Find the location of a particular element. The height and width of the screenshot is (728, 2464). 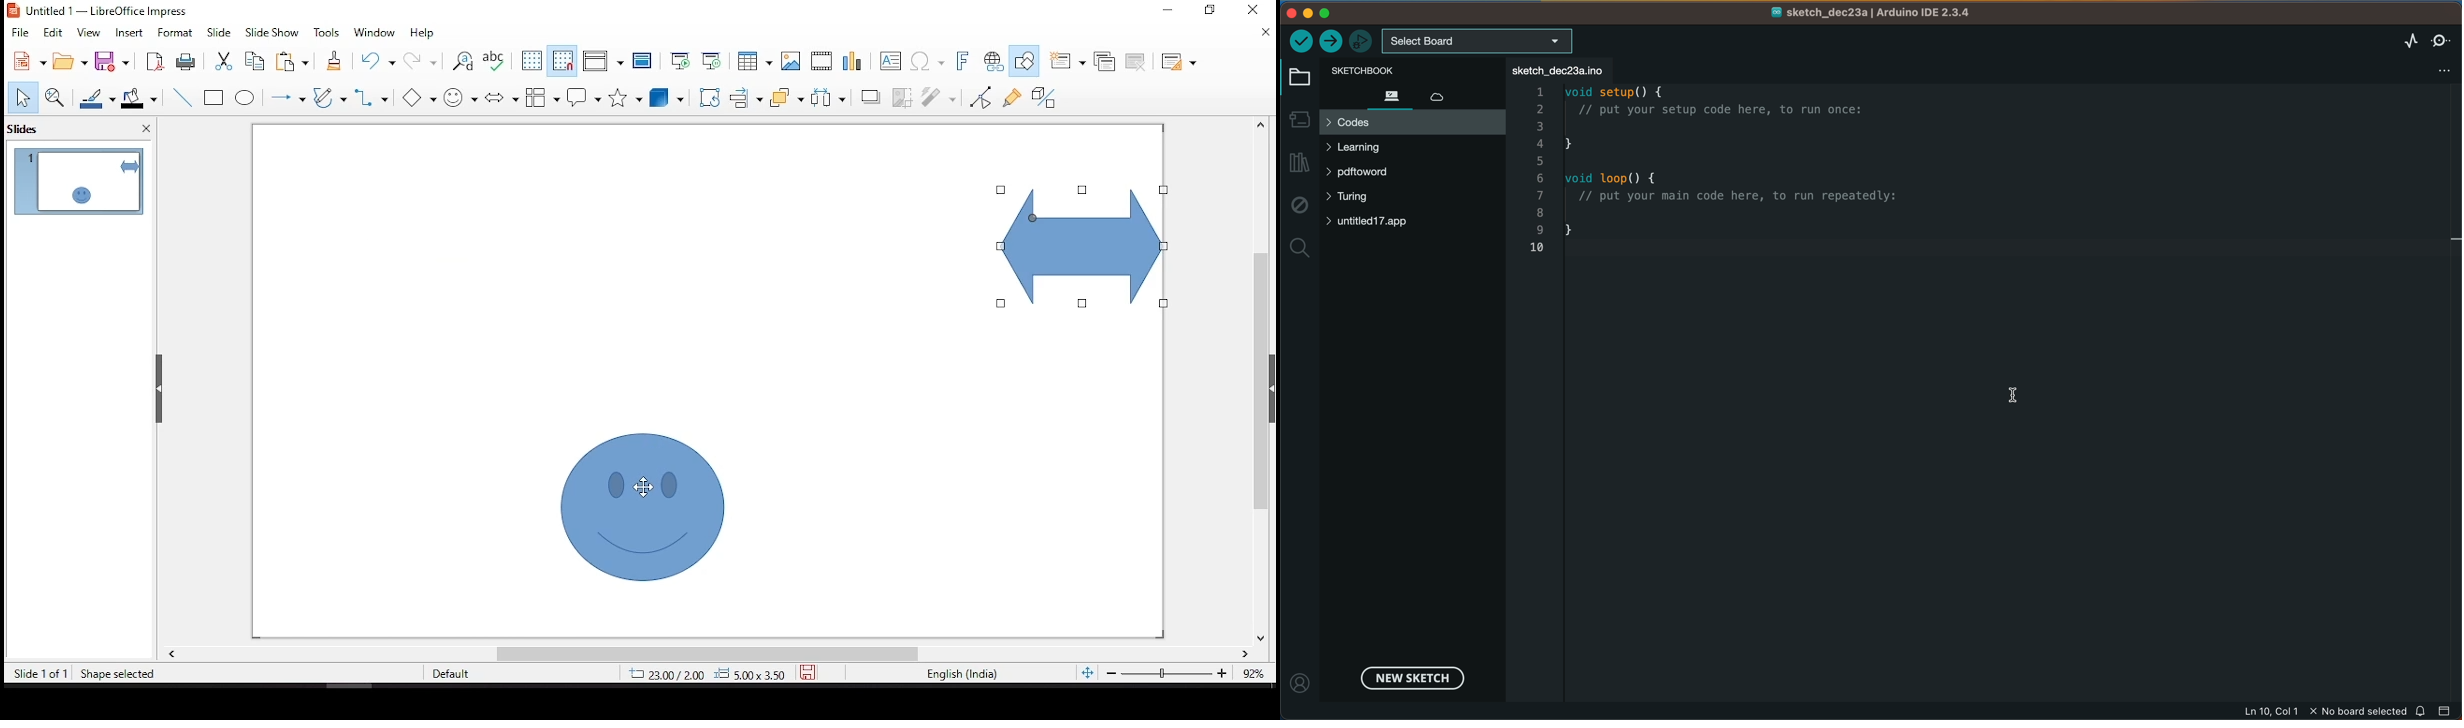

shape is located at coordinates (637, 506).